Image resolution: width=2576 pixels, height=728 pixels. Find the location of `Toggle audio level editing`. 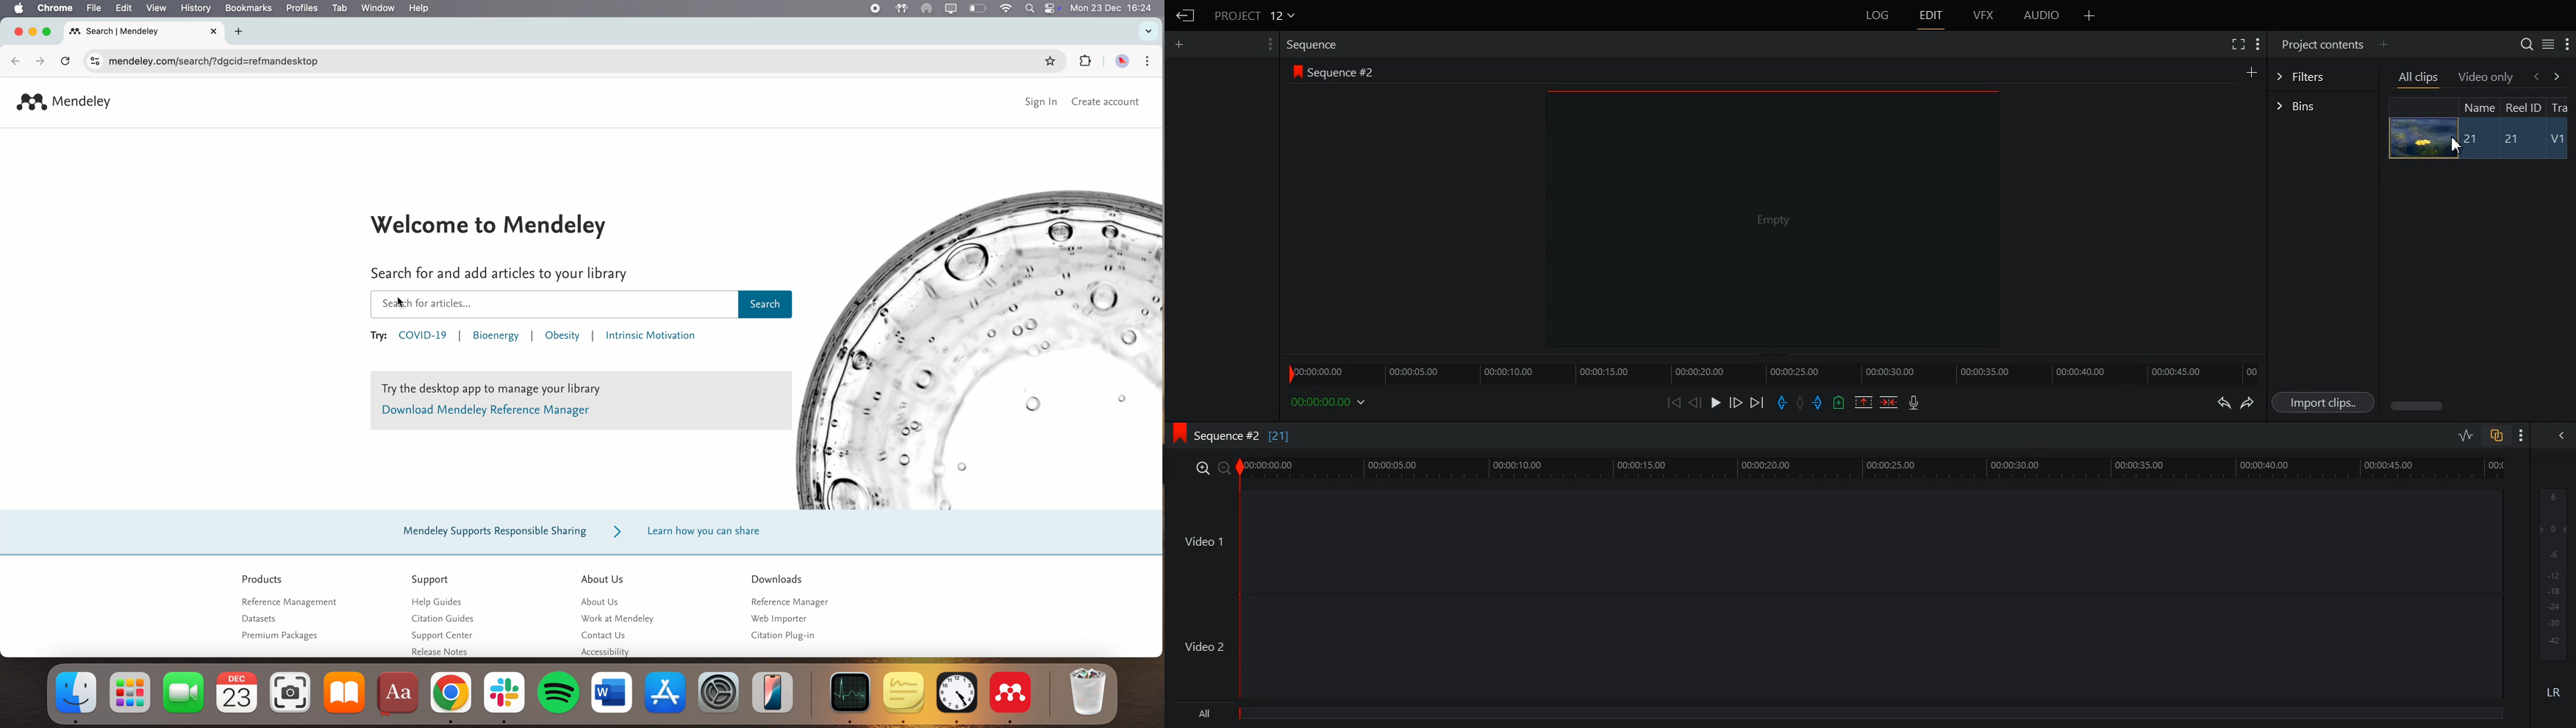

Toggle audio level editing is located at coordinates (2466, 435).